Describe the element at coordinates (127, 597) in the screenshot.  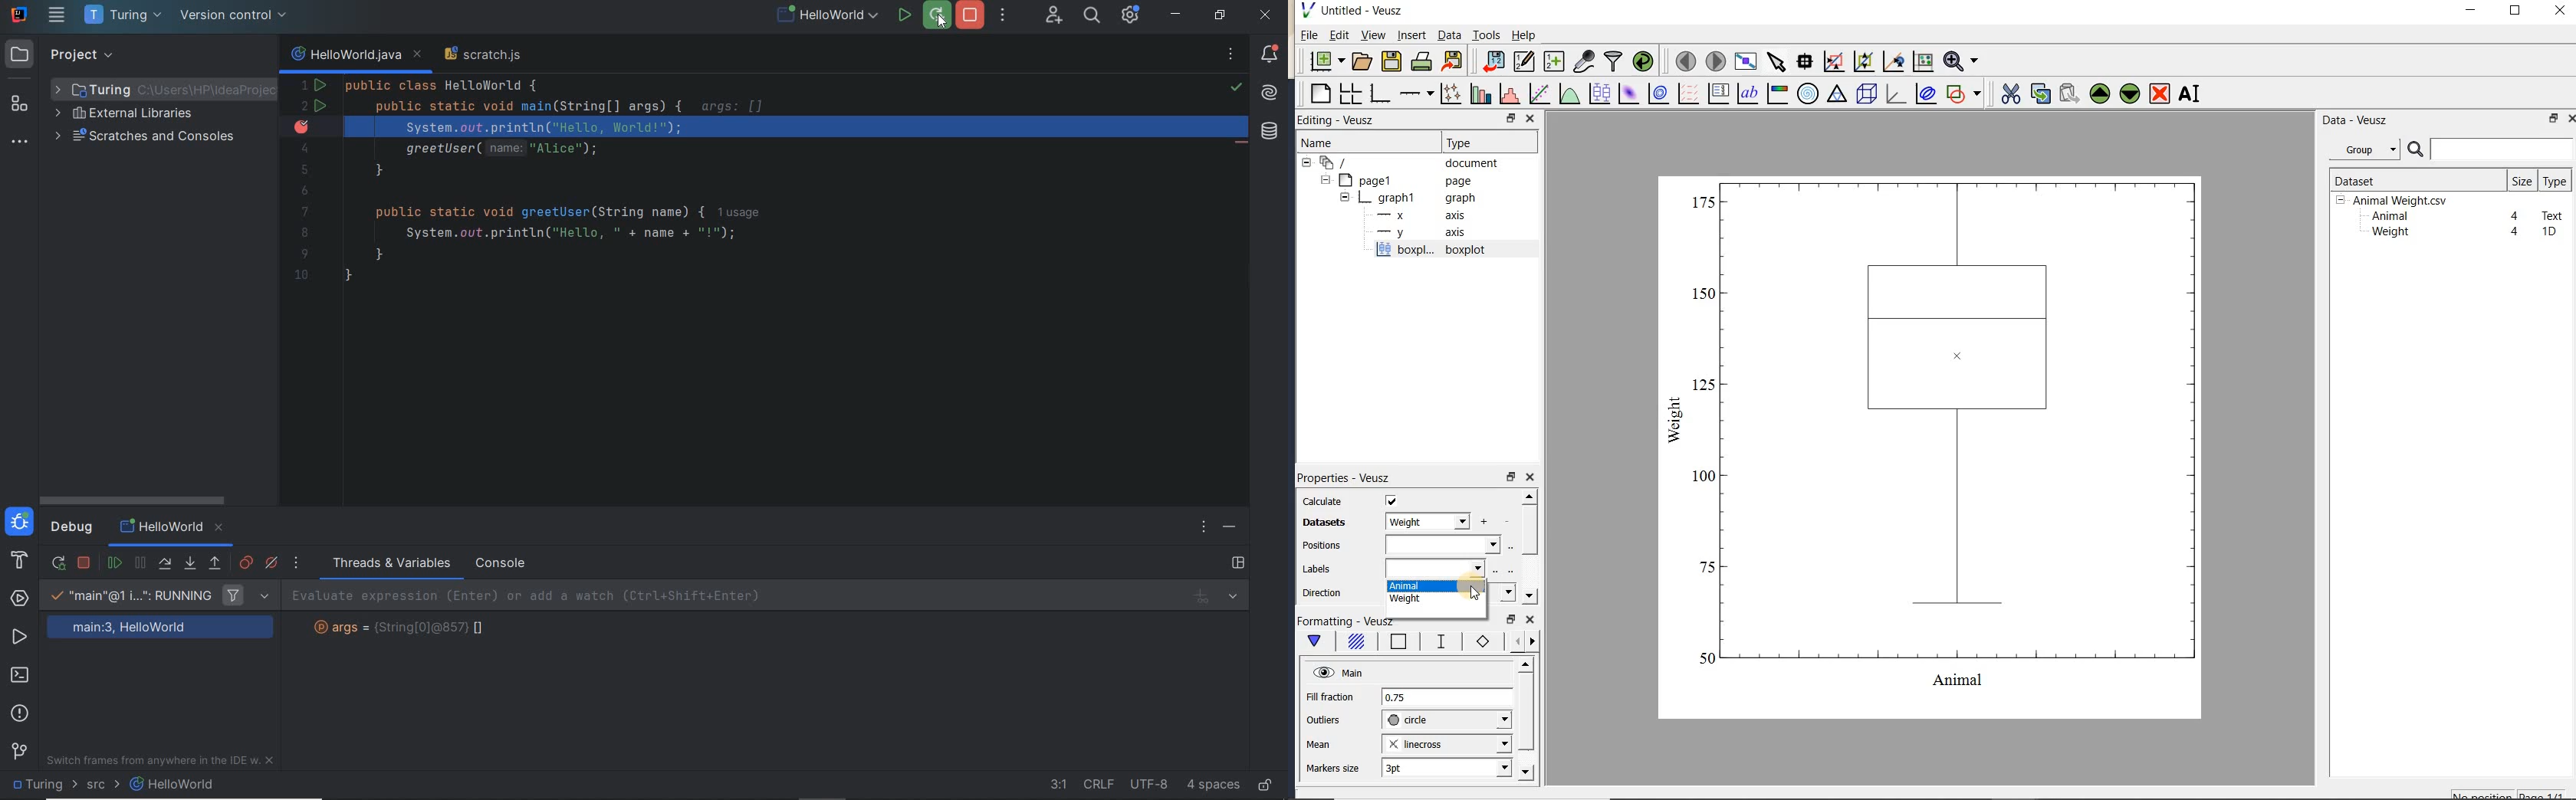
I see `main` at that location.